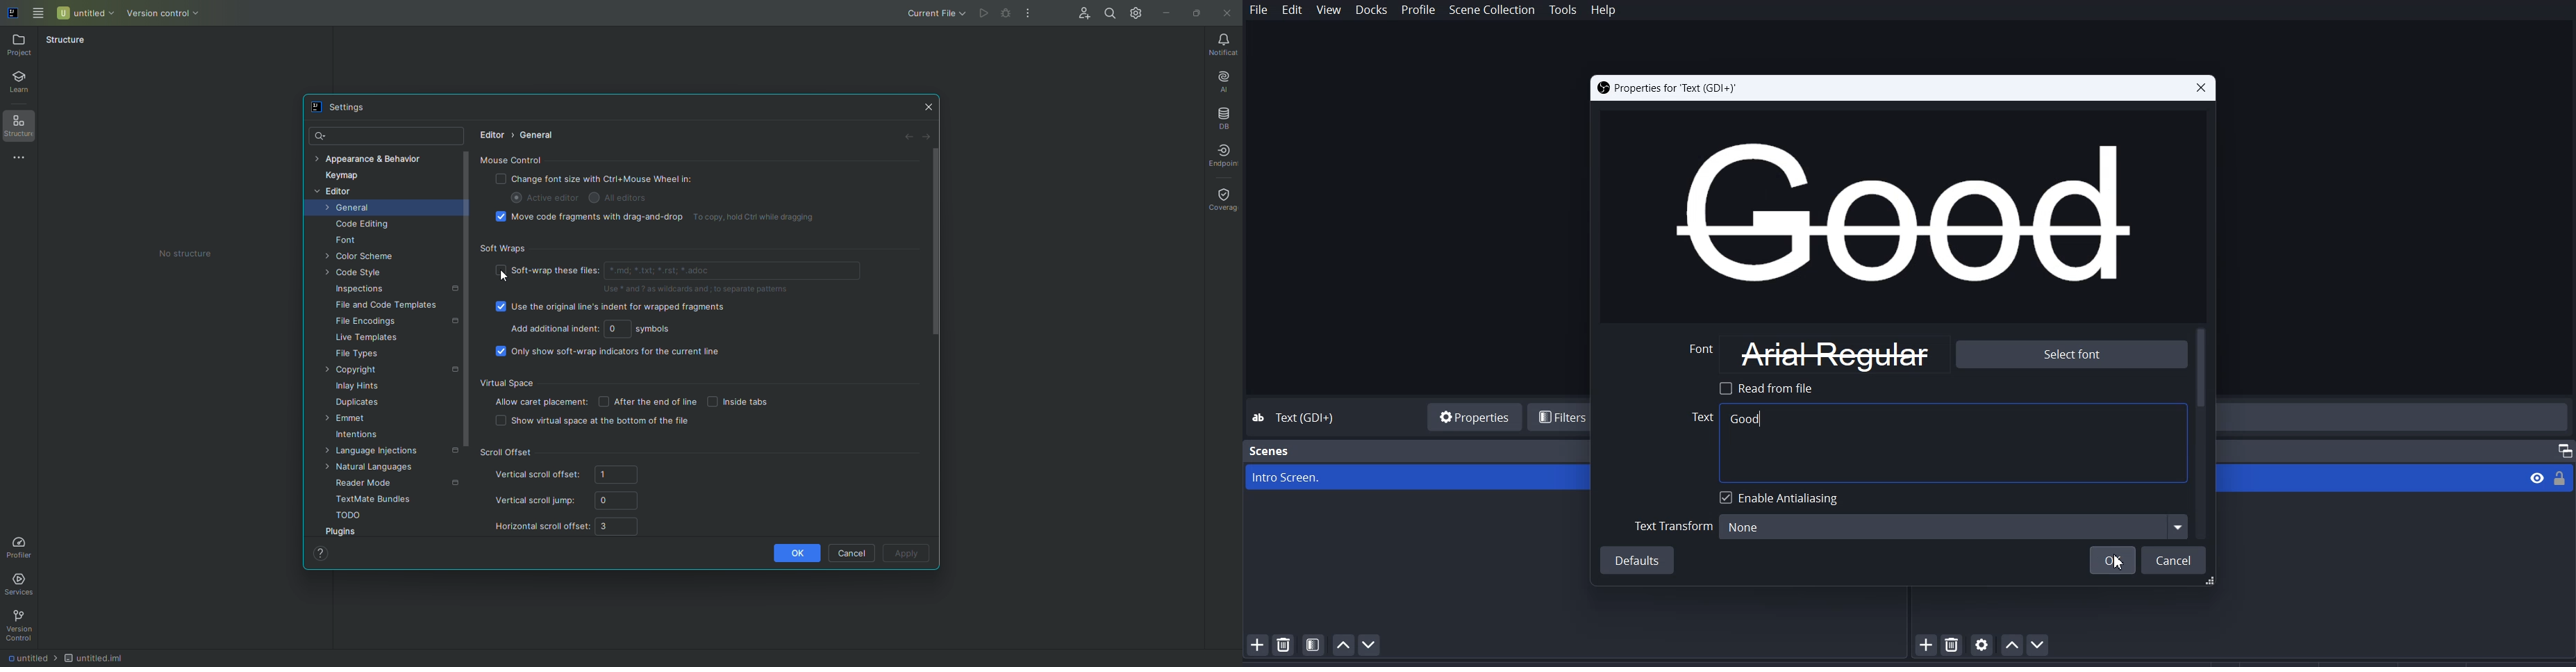  What do you see at coordinates (1418, 477) in the screenshot?
I see `Intro Screen` at bounding box center [1418, 477].